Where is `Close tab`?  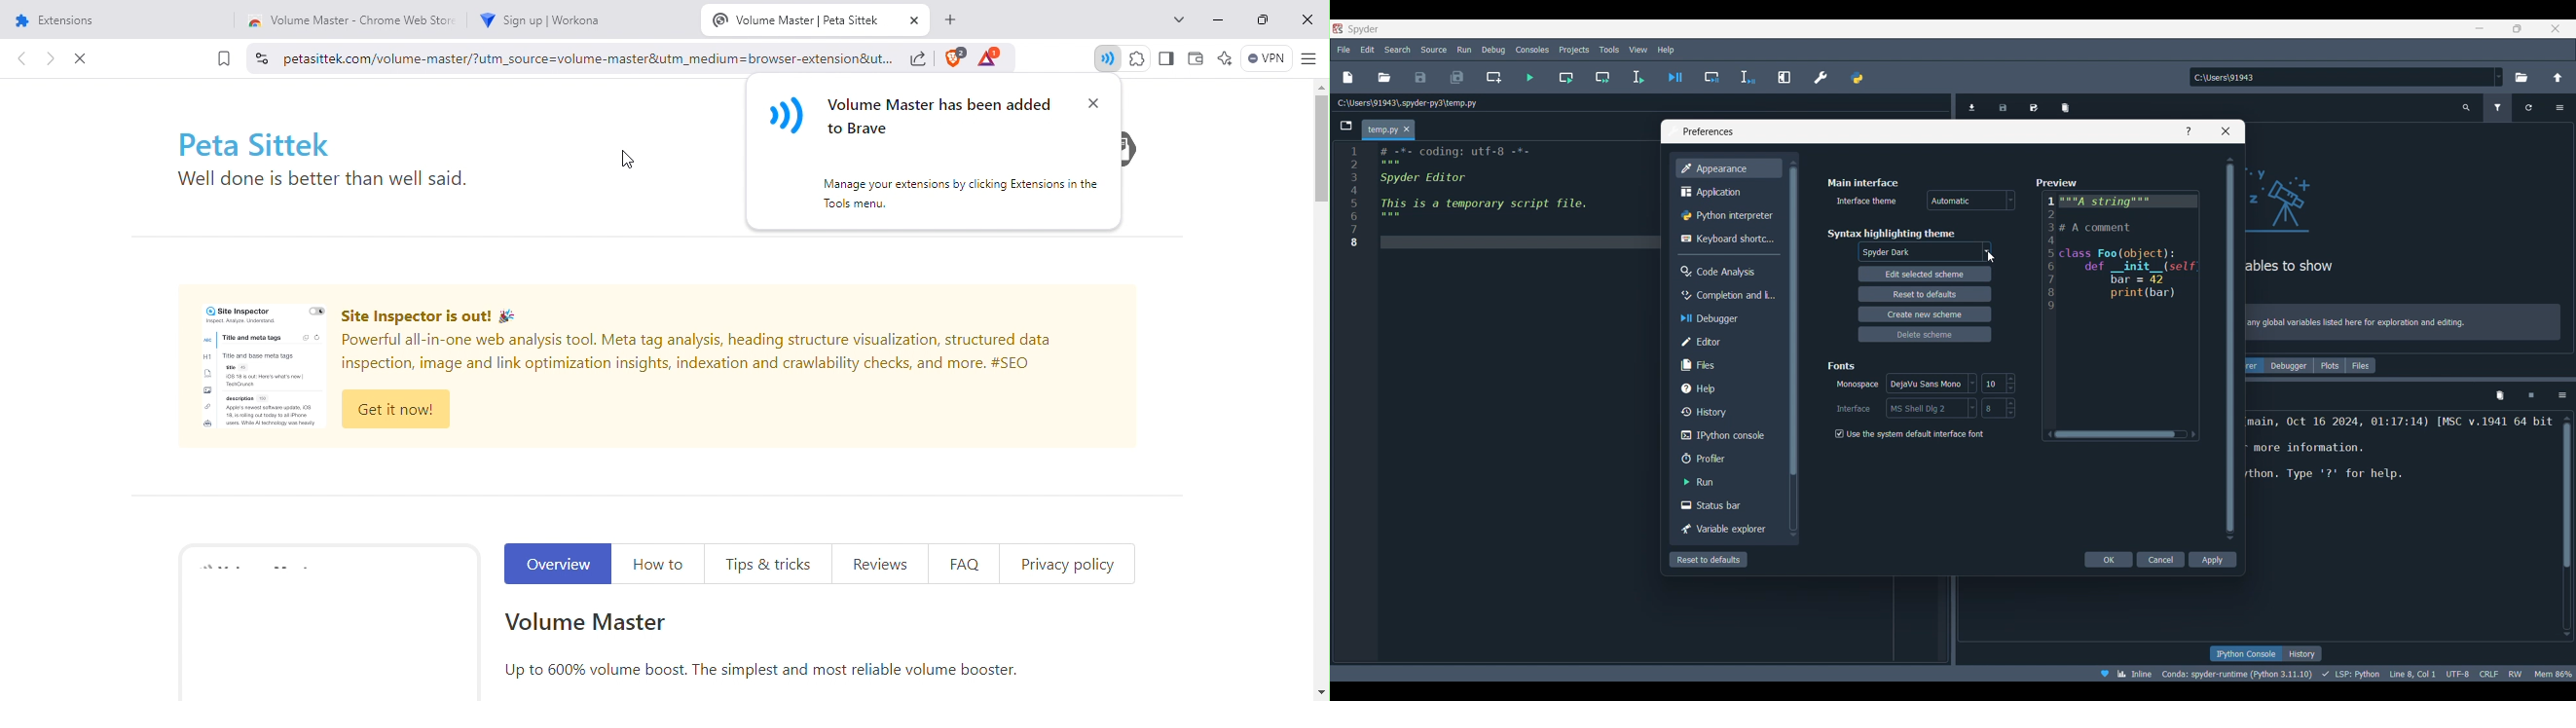 Close tab is located at coordinates (1406, 130).